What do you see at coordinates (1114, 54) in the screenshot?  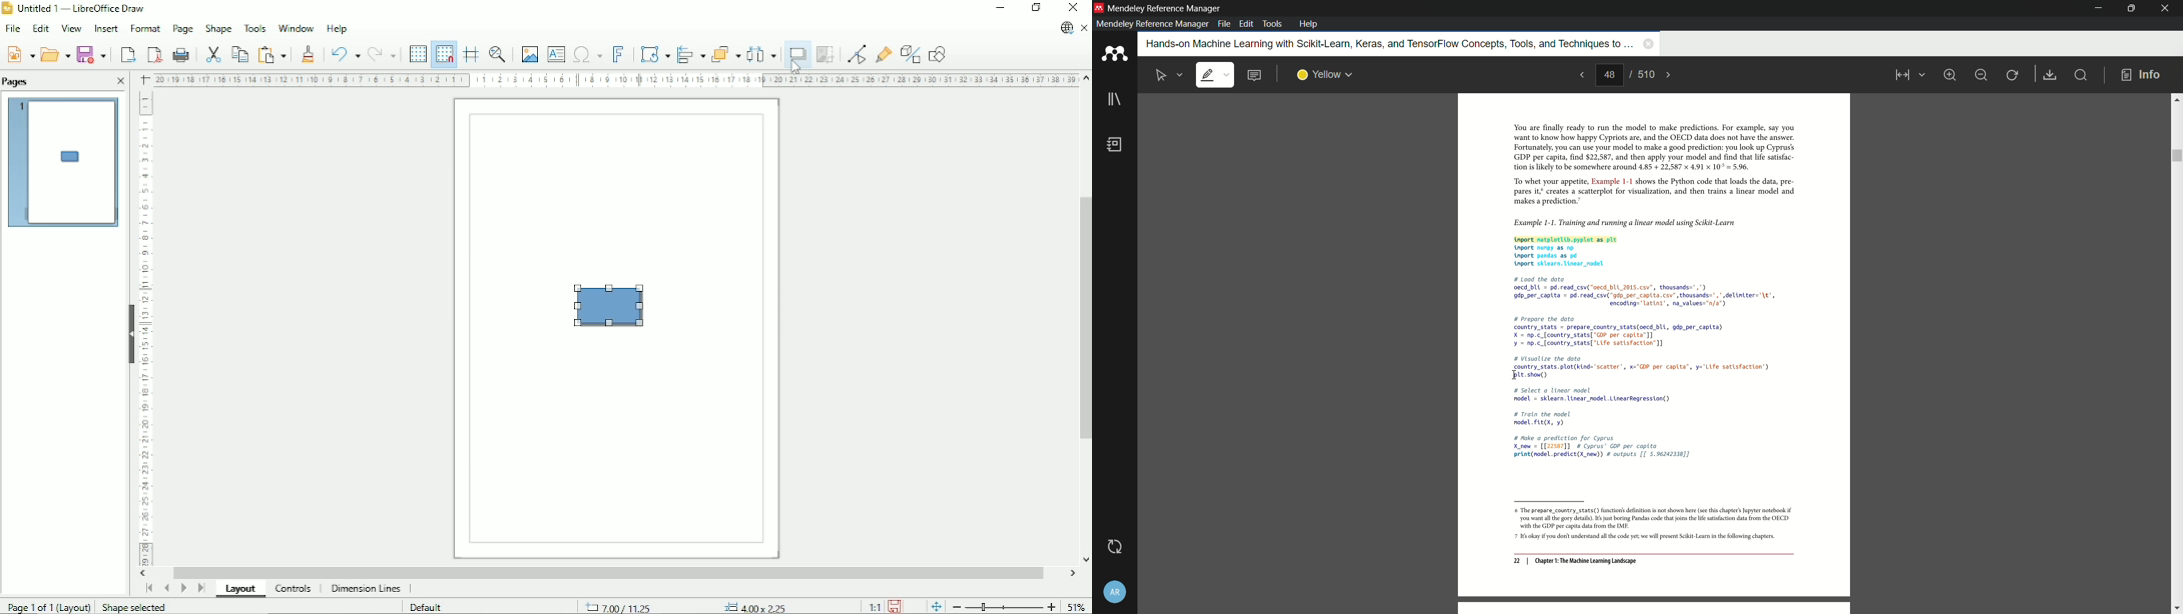 I see `app icon` at bounding box center [1114, 54].